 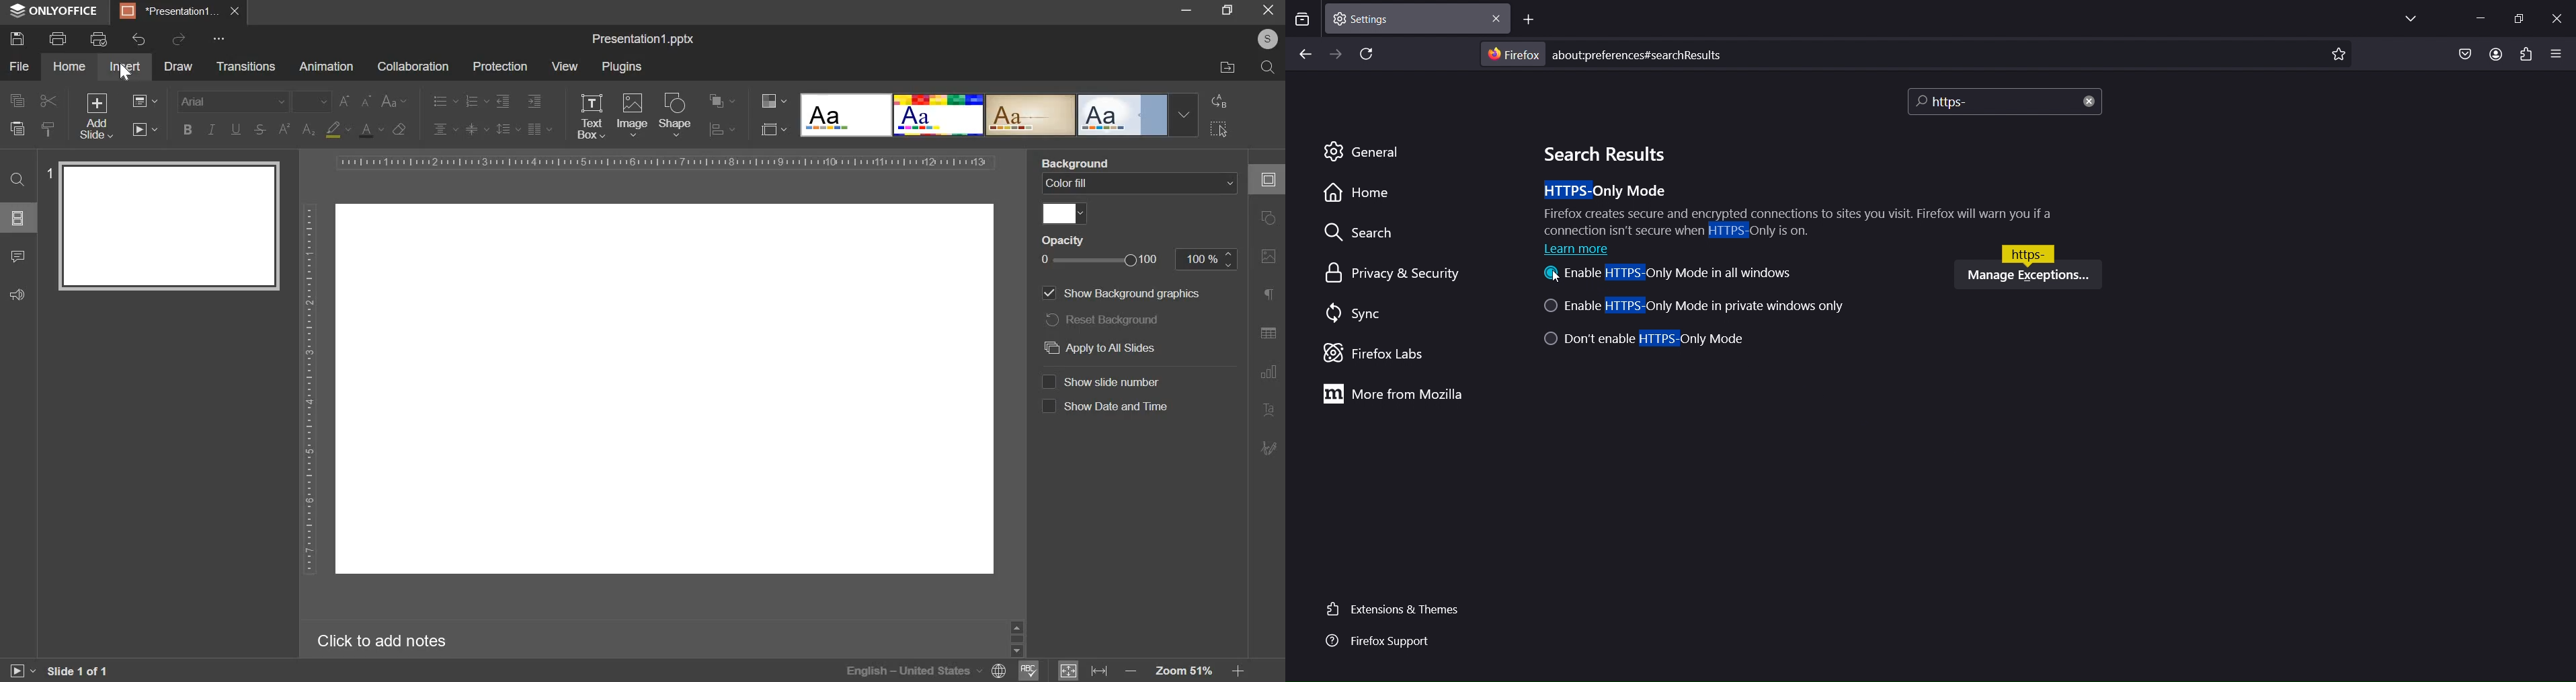 I want to click on vertical scale, so click(x=311, y=381).